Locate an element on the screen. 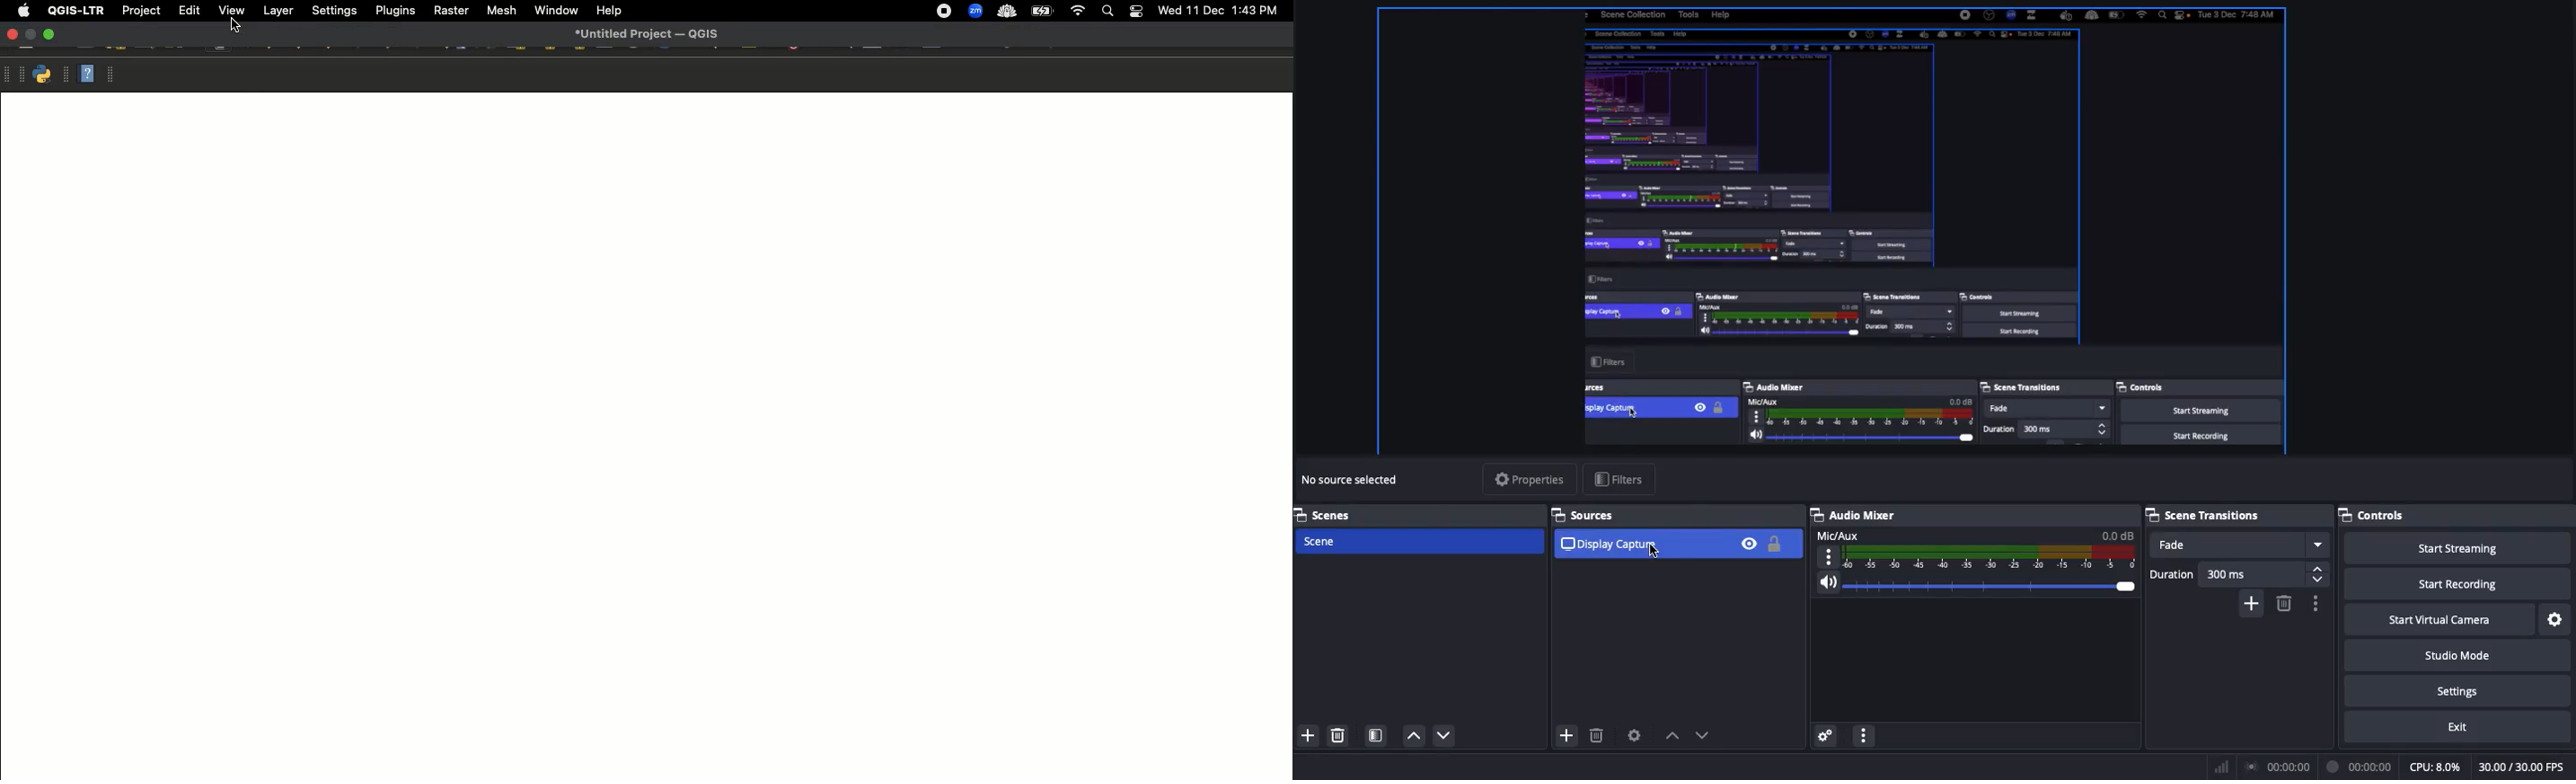 The image size is (2576, 784). No sources selected is located at coordinates (1352, 483).